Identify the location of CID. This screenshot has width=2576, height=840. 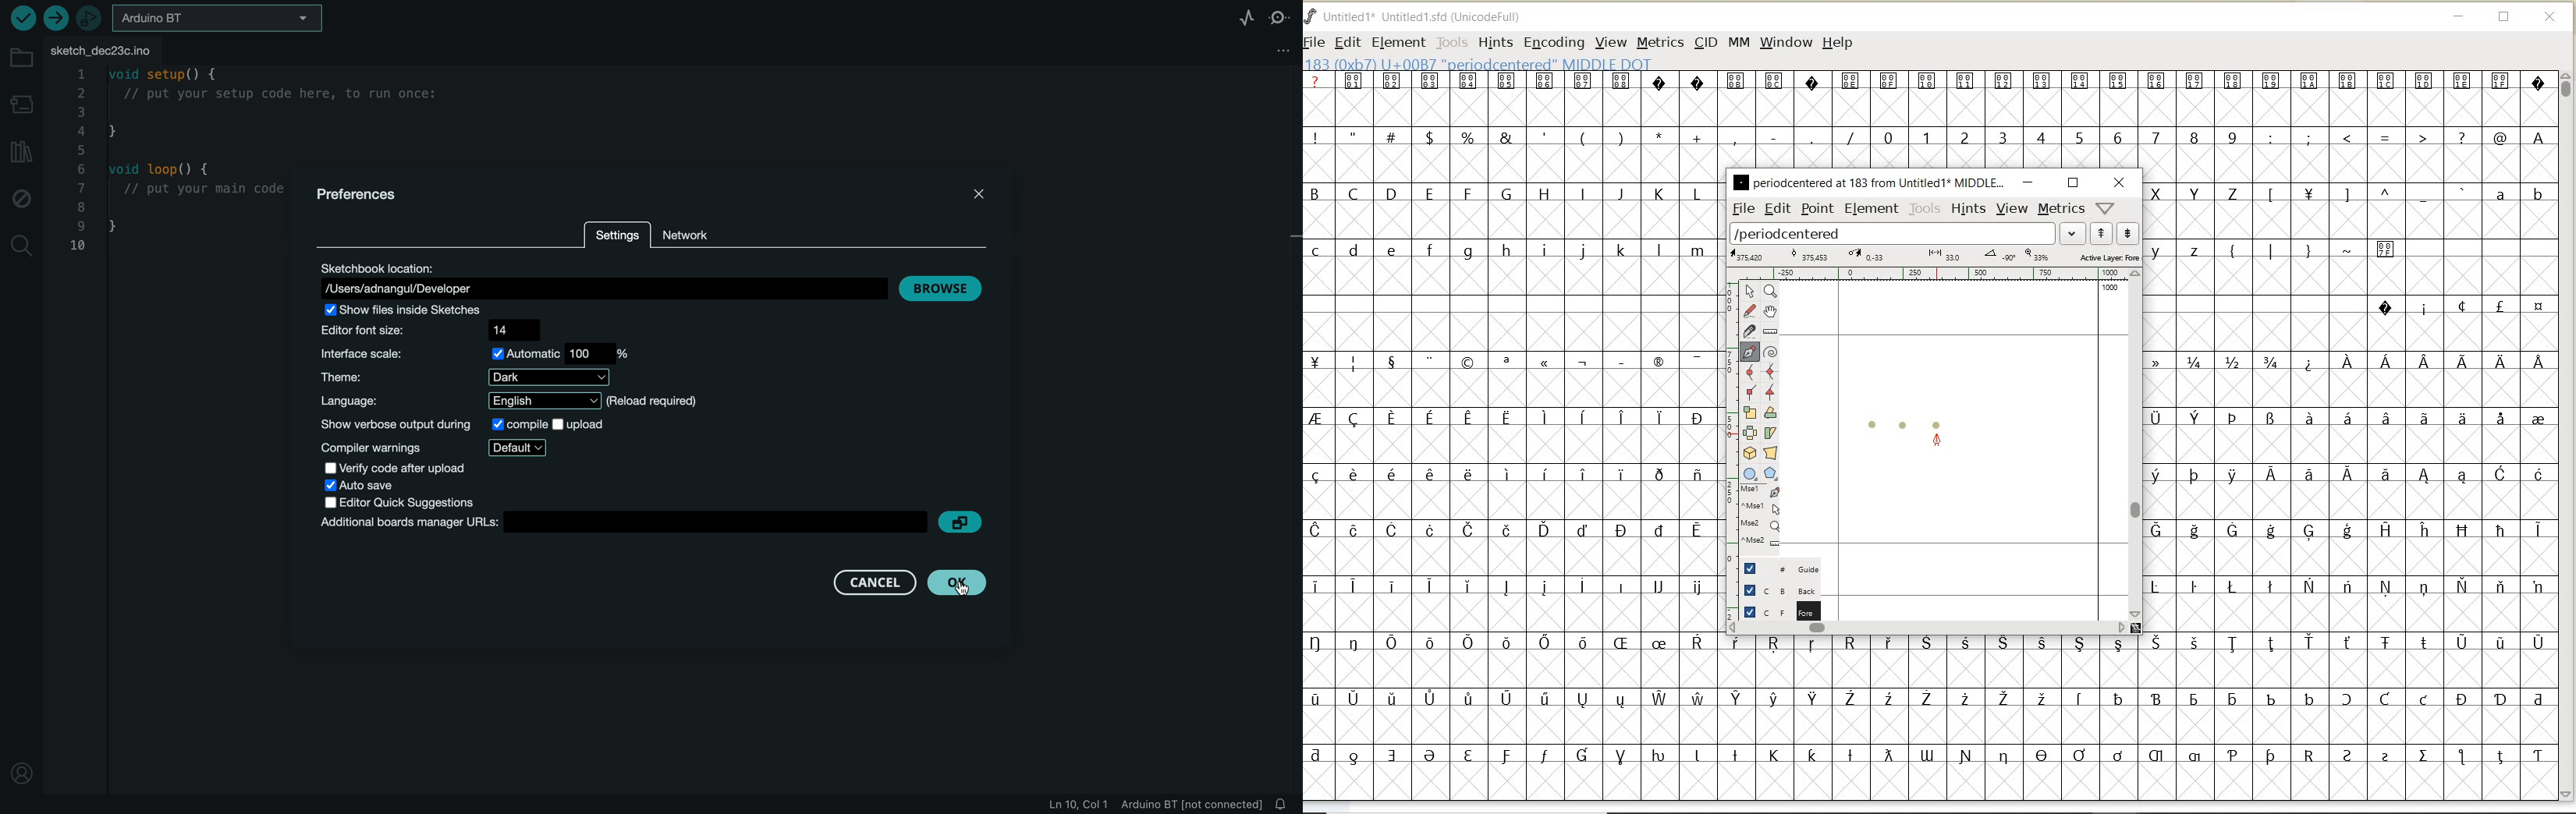
(1705, 44).